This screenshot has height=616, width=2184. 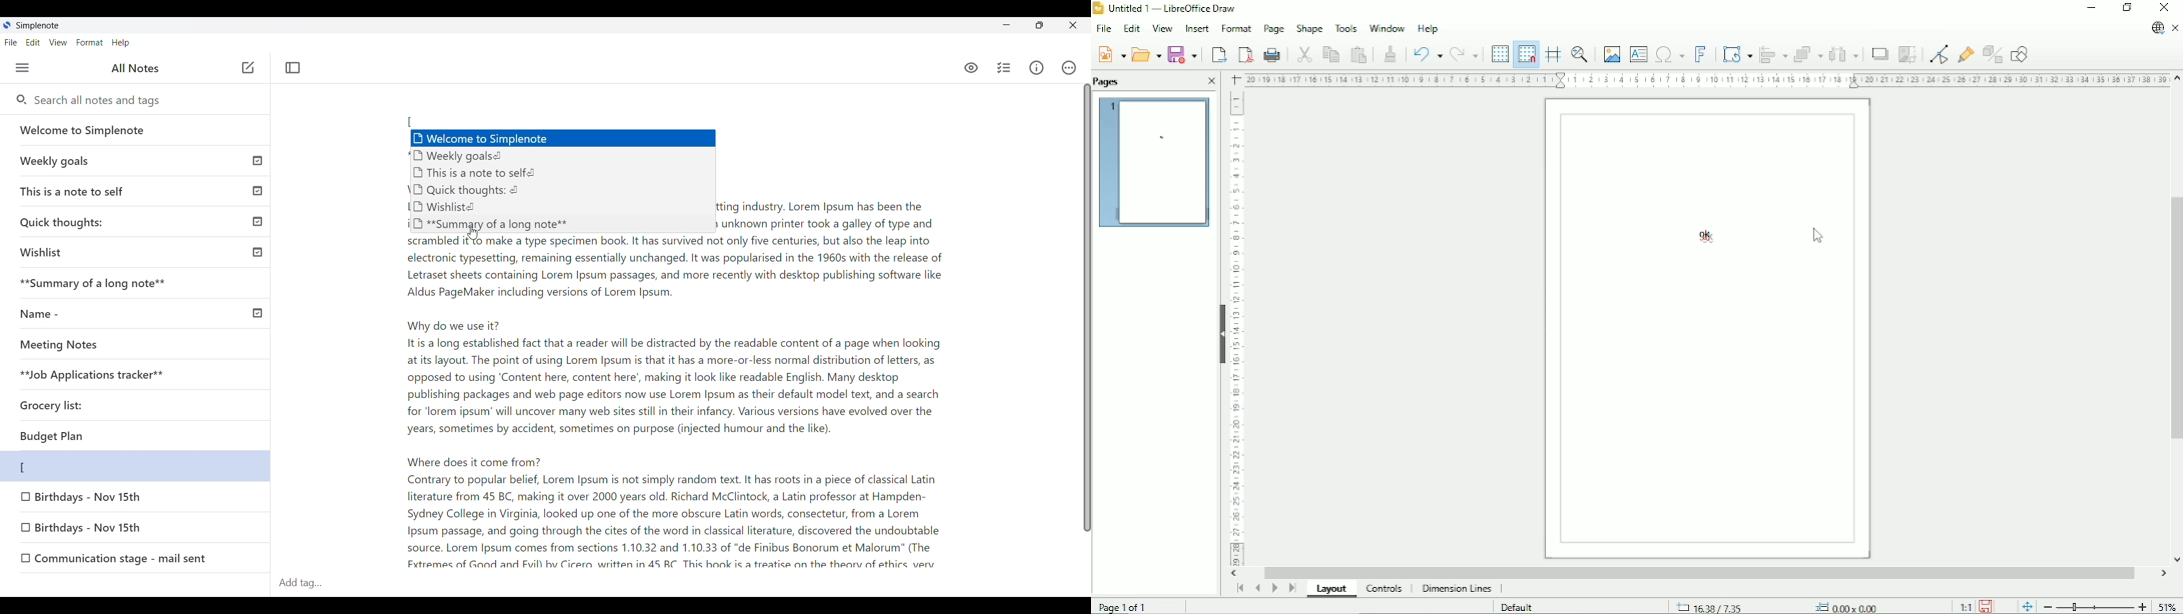 What do you see at coordinates (1427, 28) in the screenshot?
I see `Help` at bounding box center [1427, 28].